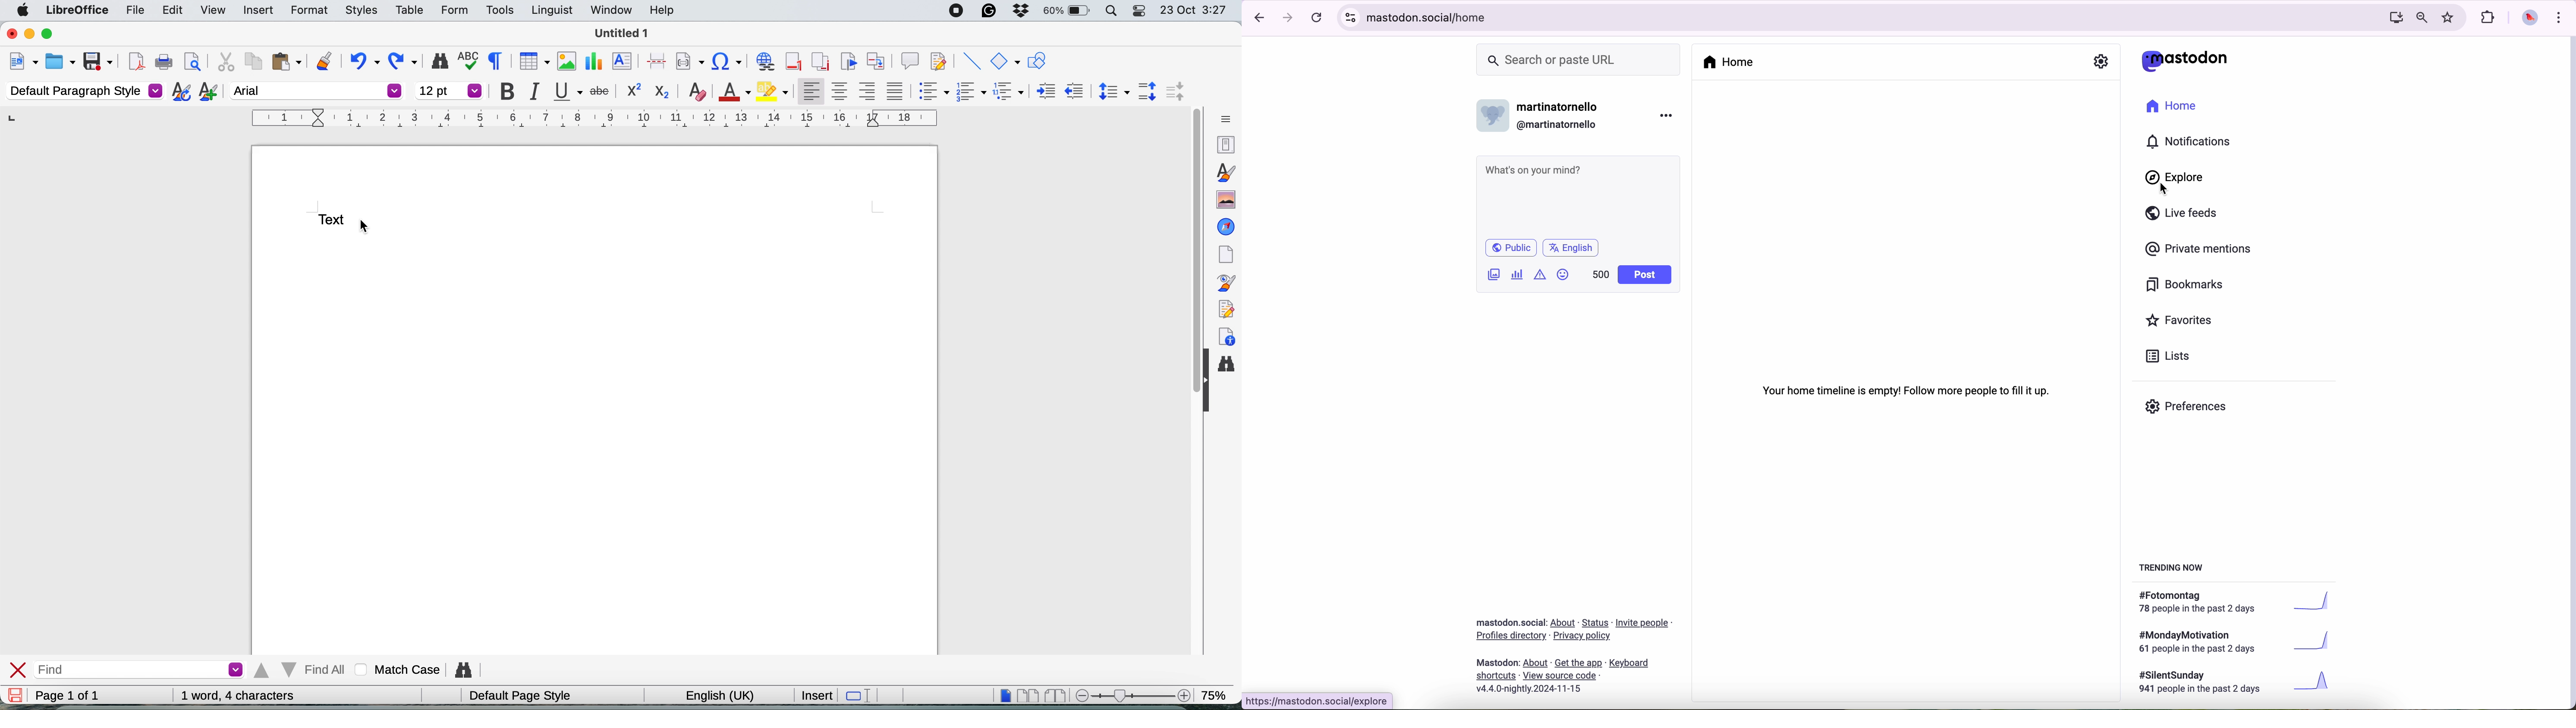 This screenshot has height=728, width=2576. What do you see at coordinates (1288, 18) in the screenshot?
I see `navigate foward` at bounding box center [1288, 18].